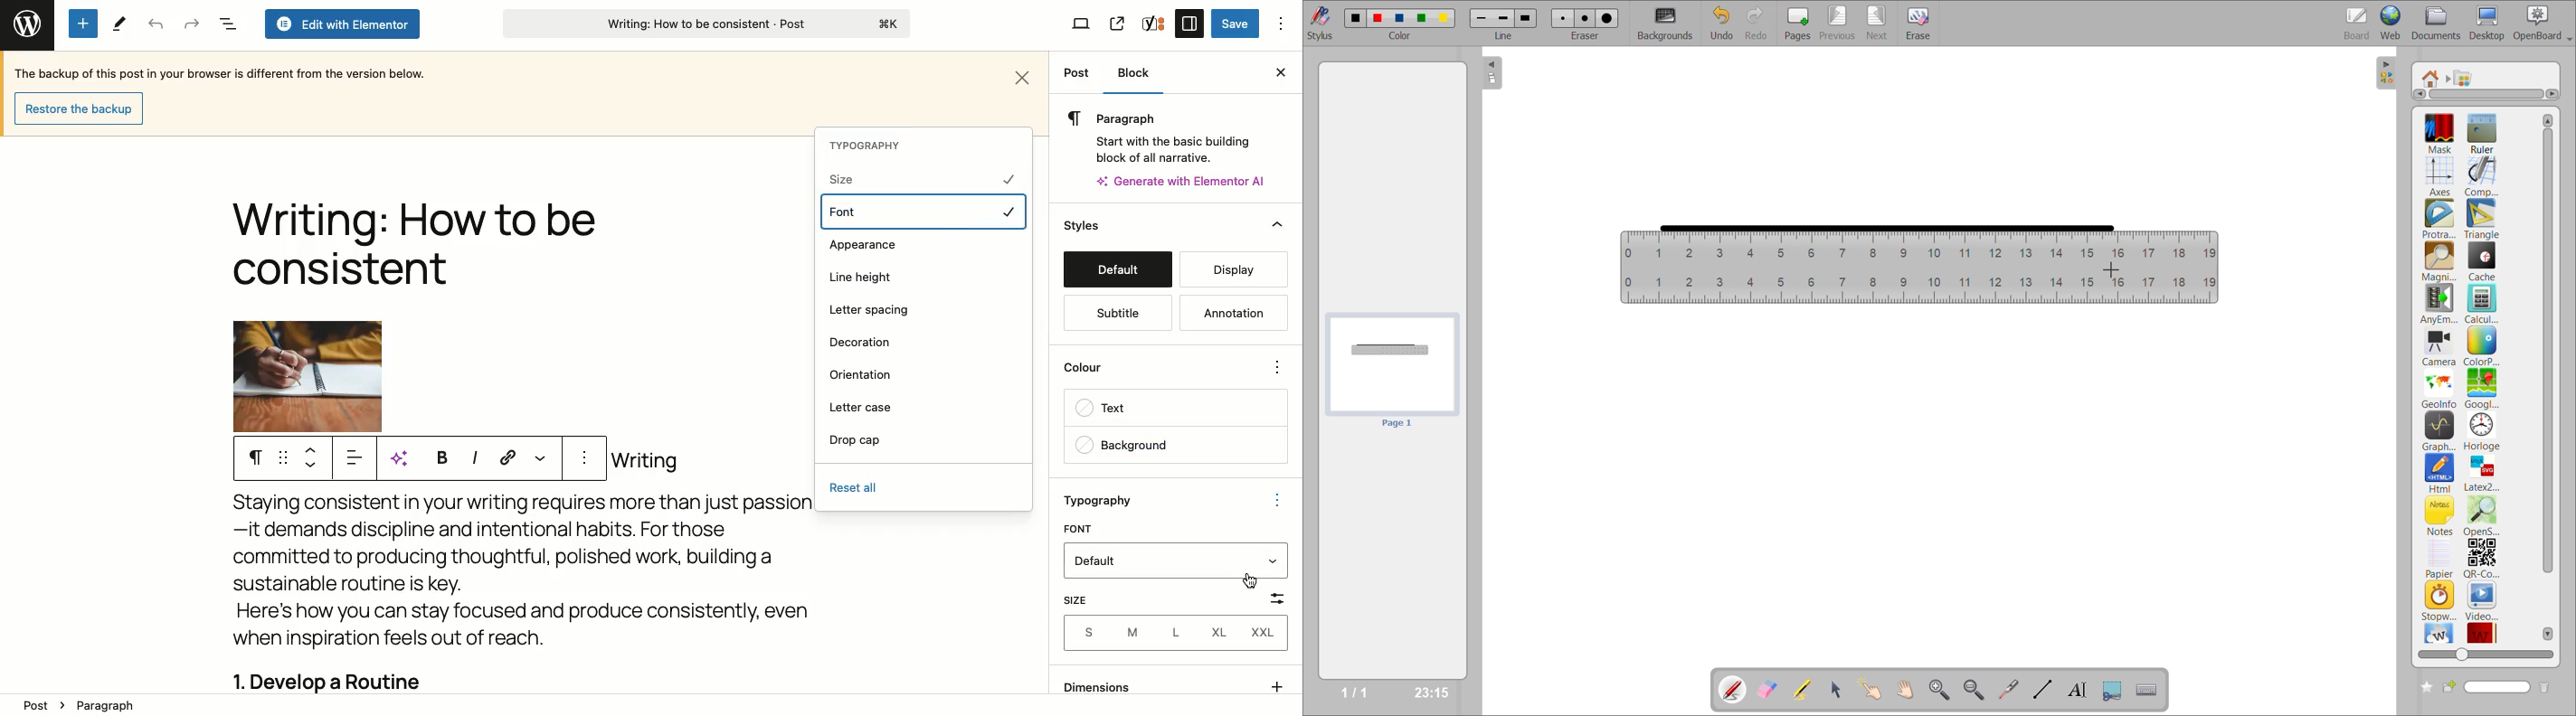  I want to click on create new folder, so click(2424, 687).